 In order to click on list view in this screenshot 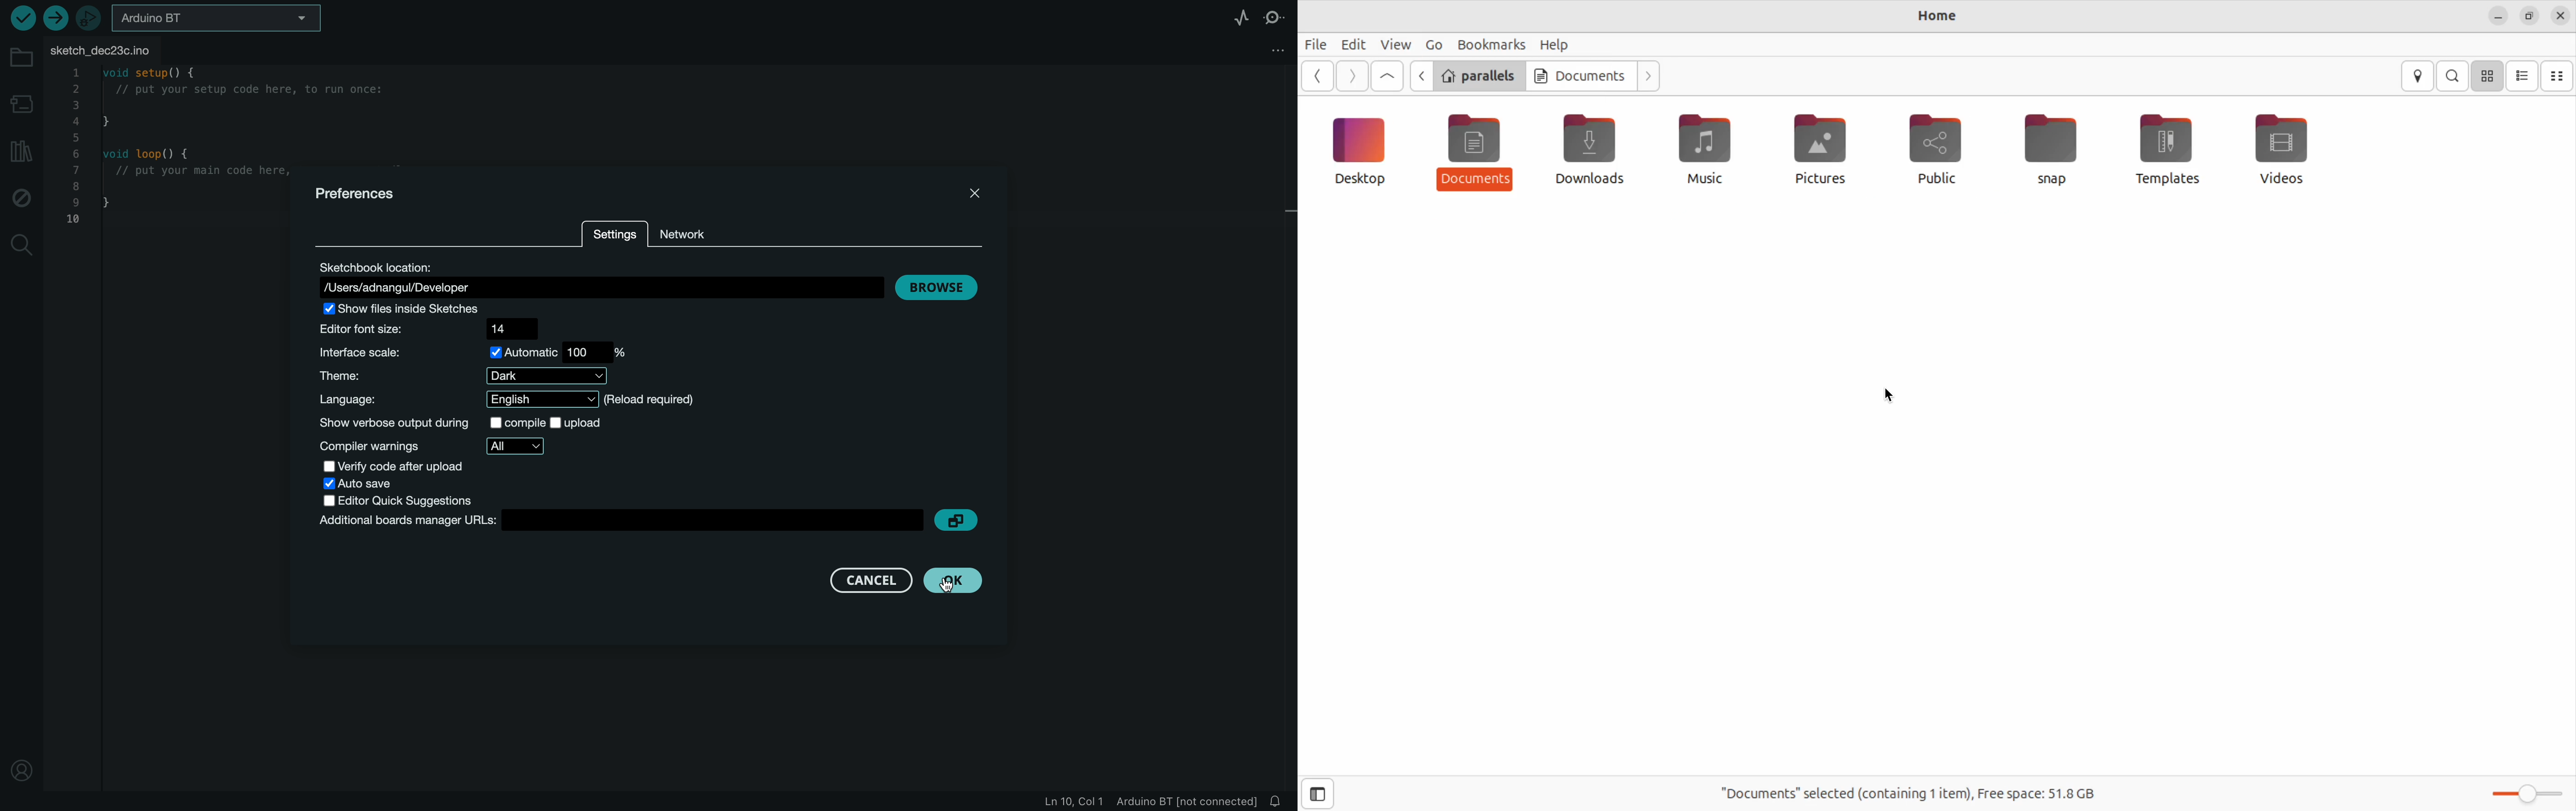, I will do `click(2523, 76)`.